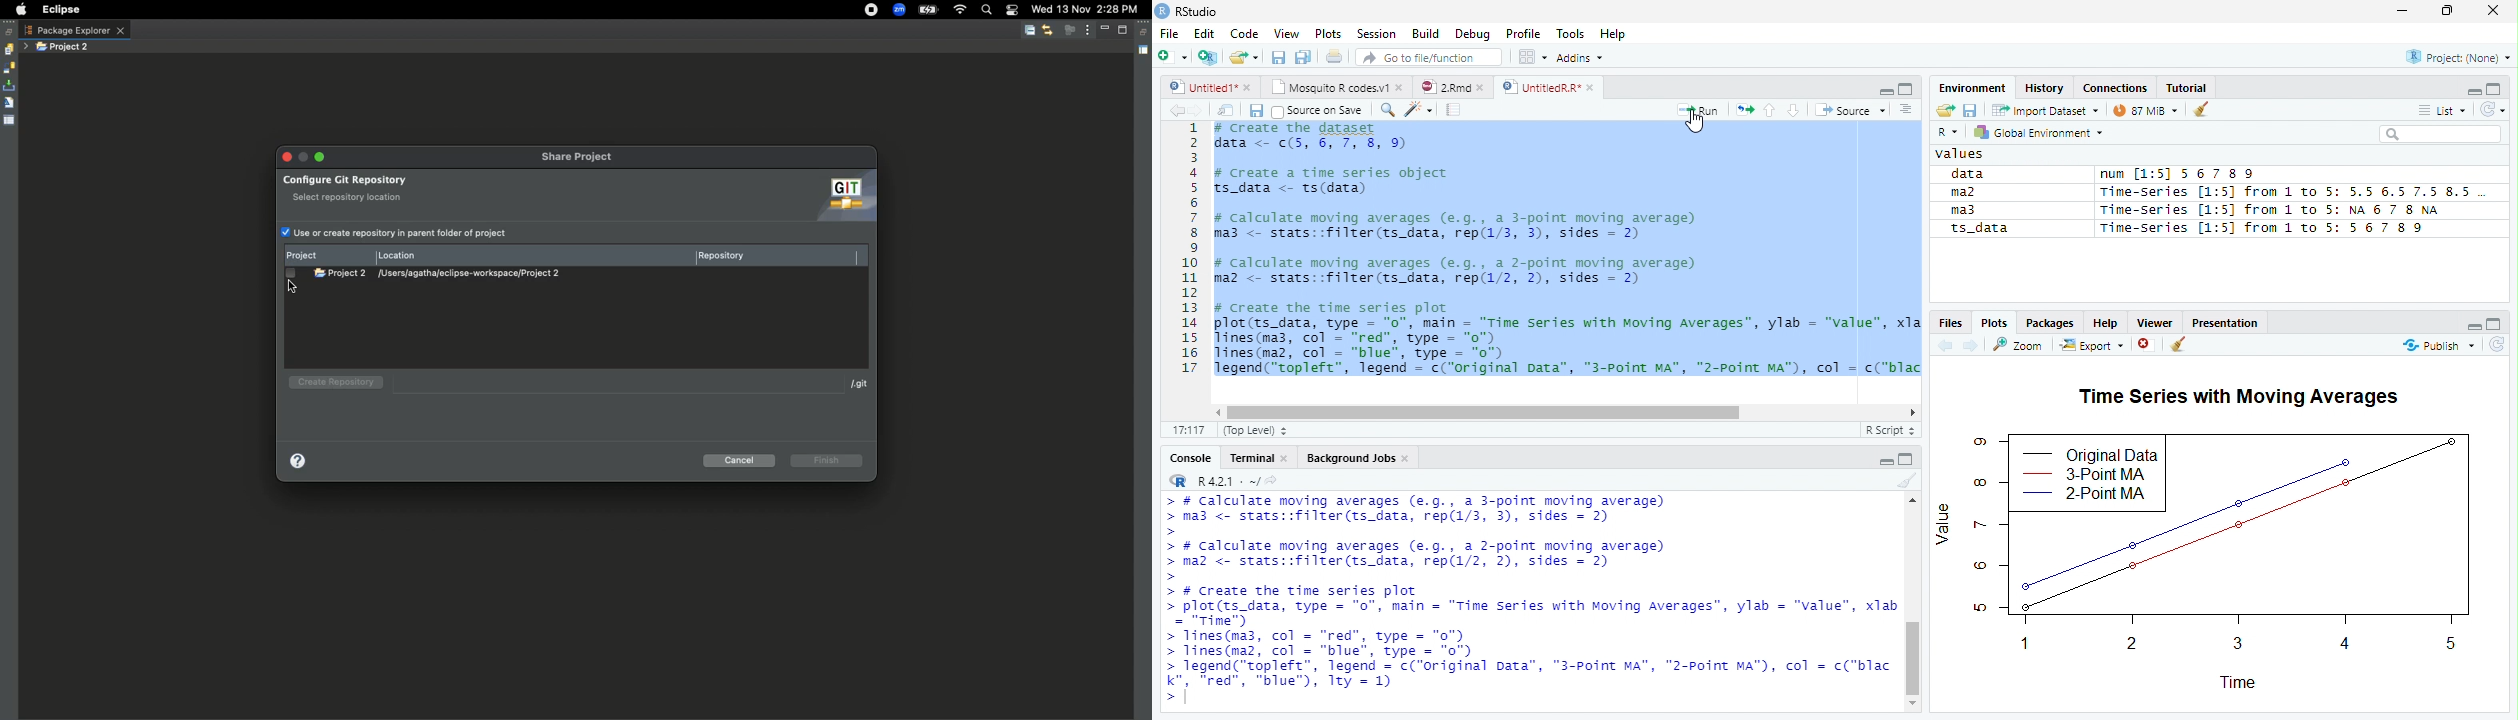 The height and width of the screenshot is (728, 2520). I want to click on data, so click(1970, 174).